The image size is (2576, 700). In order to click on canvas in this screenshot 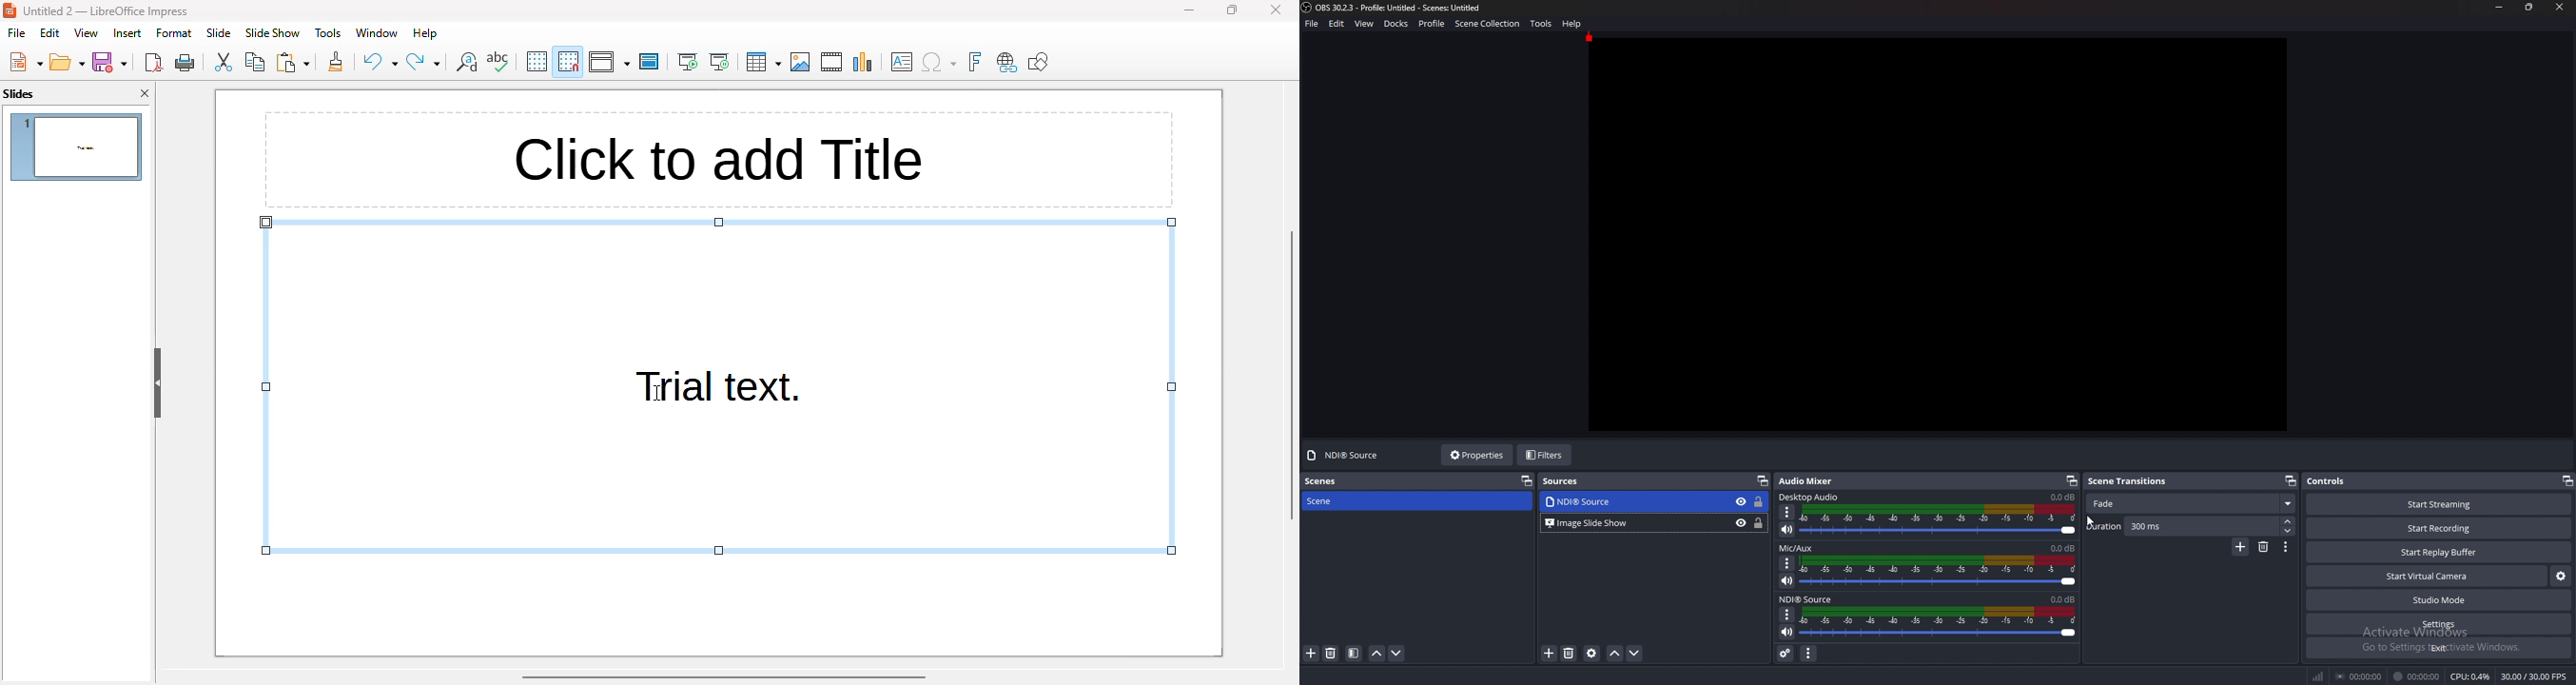, I will do `click(1939, 234)`.